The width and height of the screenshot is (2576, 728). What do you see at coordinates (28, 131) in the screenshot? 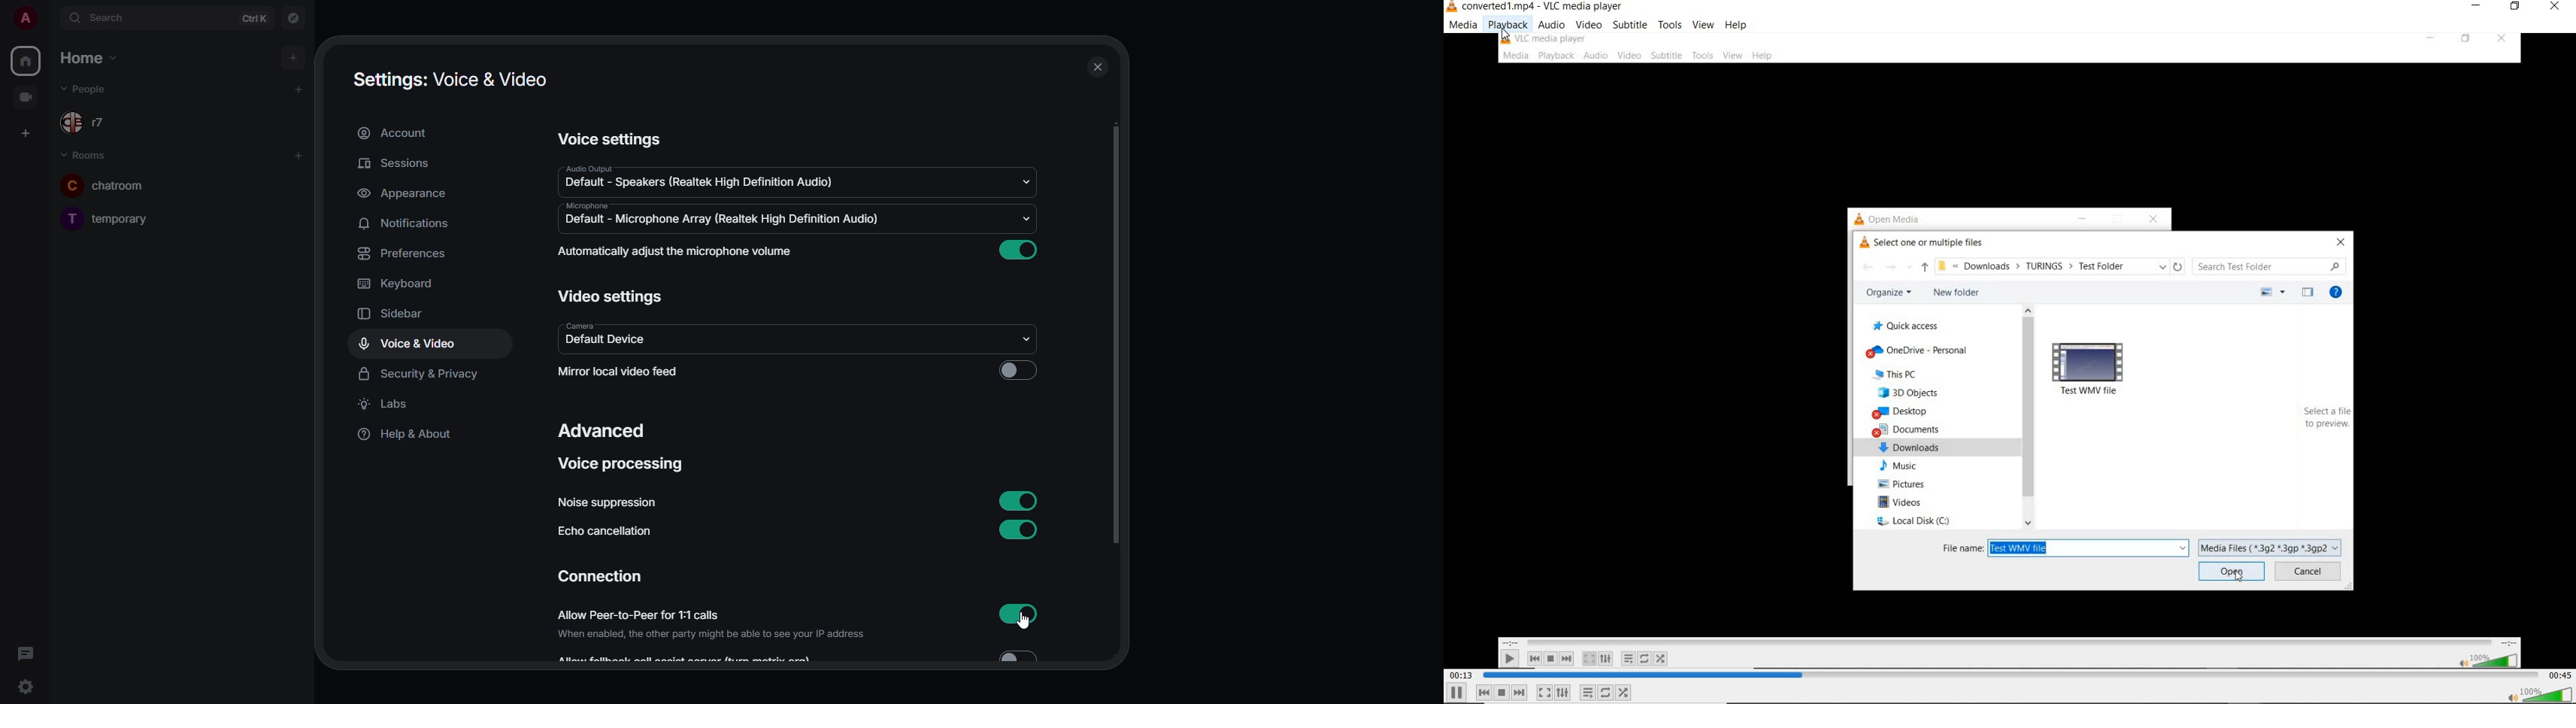
I see `create space` at bounding box center [28, 131].